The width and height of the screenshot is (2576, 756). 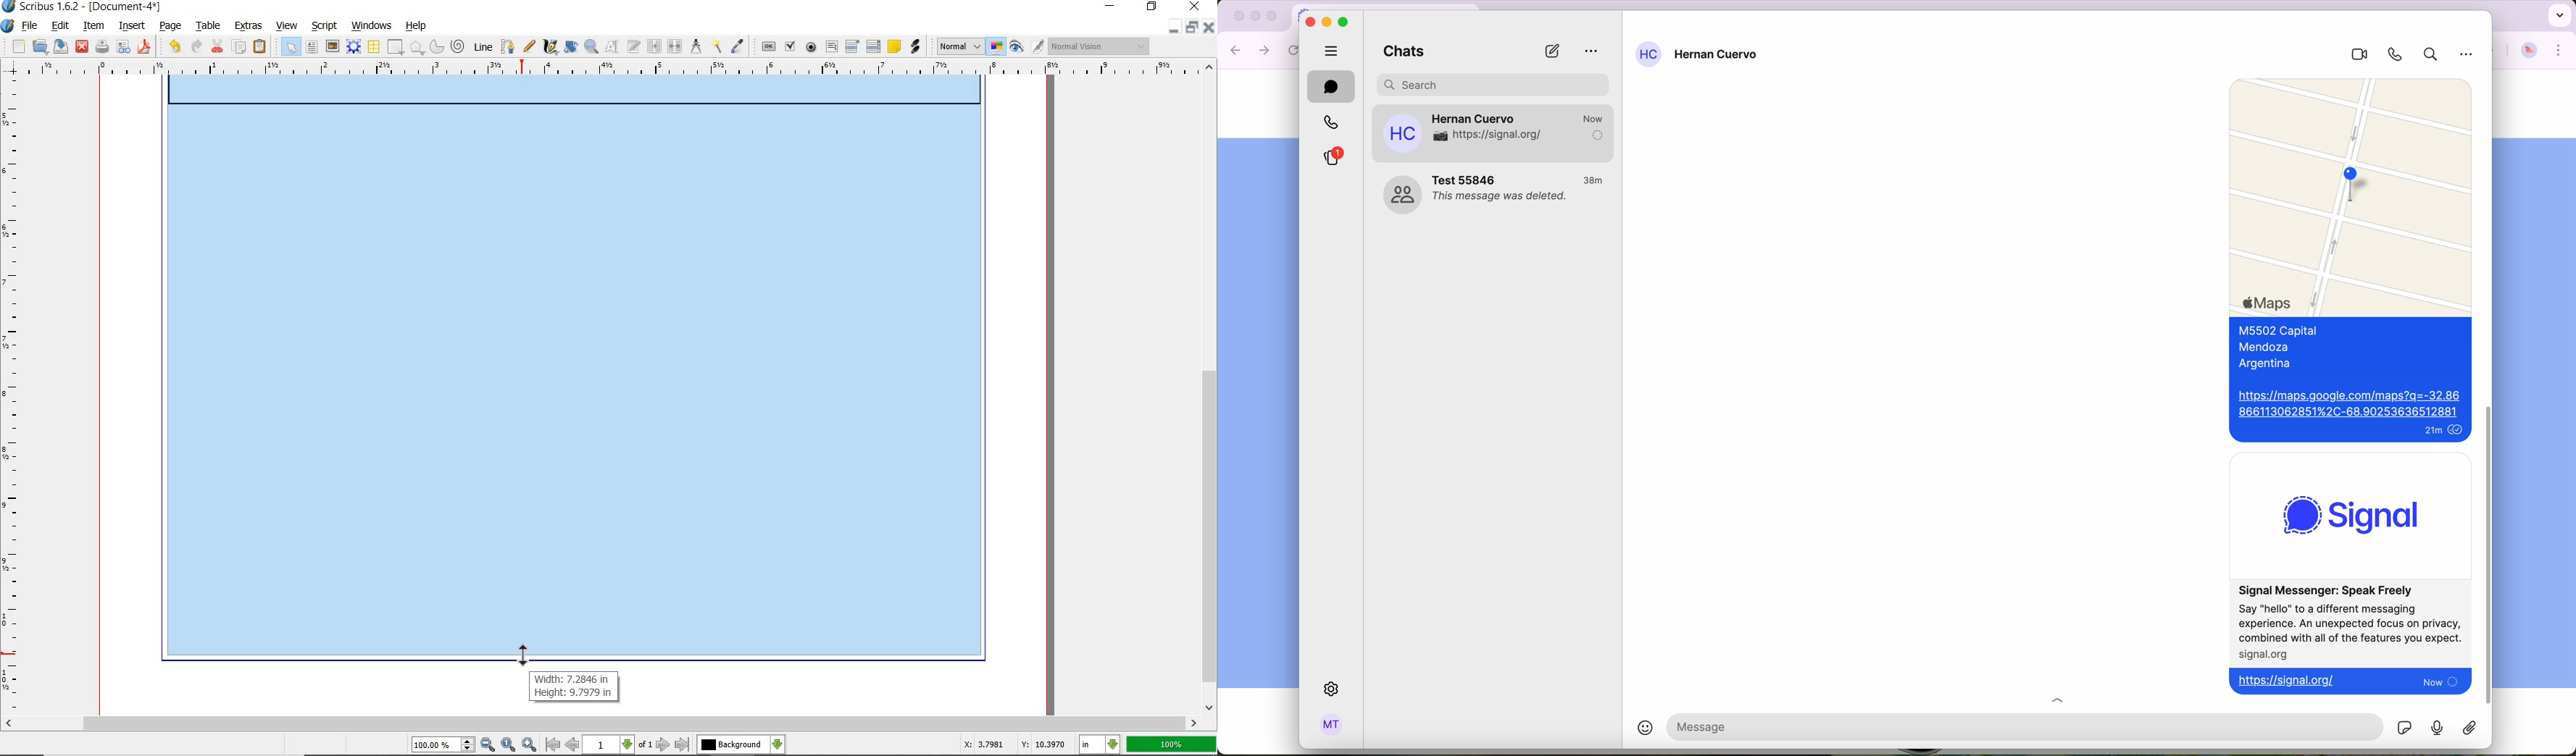 What do you see at coordinates (809, 48) in the screenshot?
I see `pdf radio button` at bounding box center [809, 48].